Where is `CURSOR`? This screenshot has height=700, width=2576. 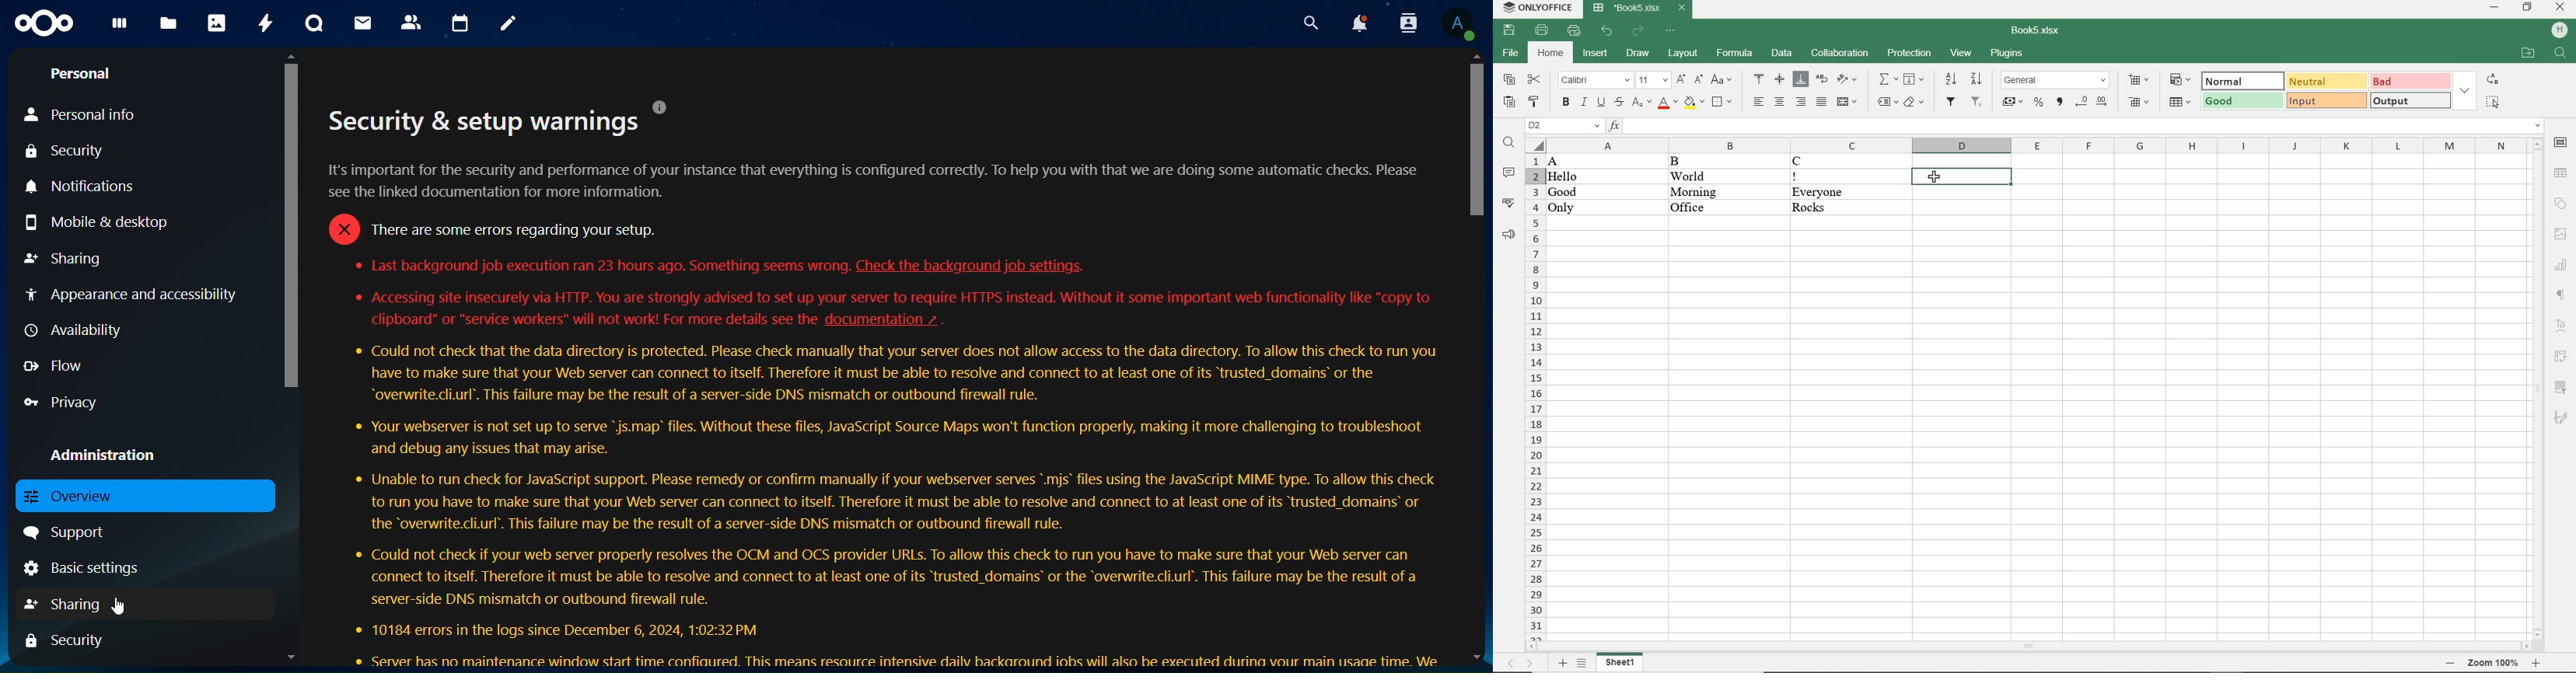 CURSOR is located at coordinates (1935, 178).